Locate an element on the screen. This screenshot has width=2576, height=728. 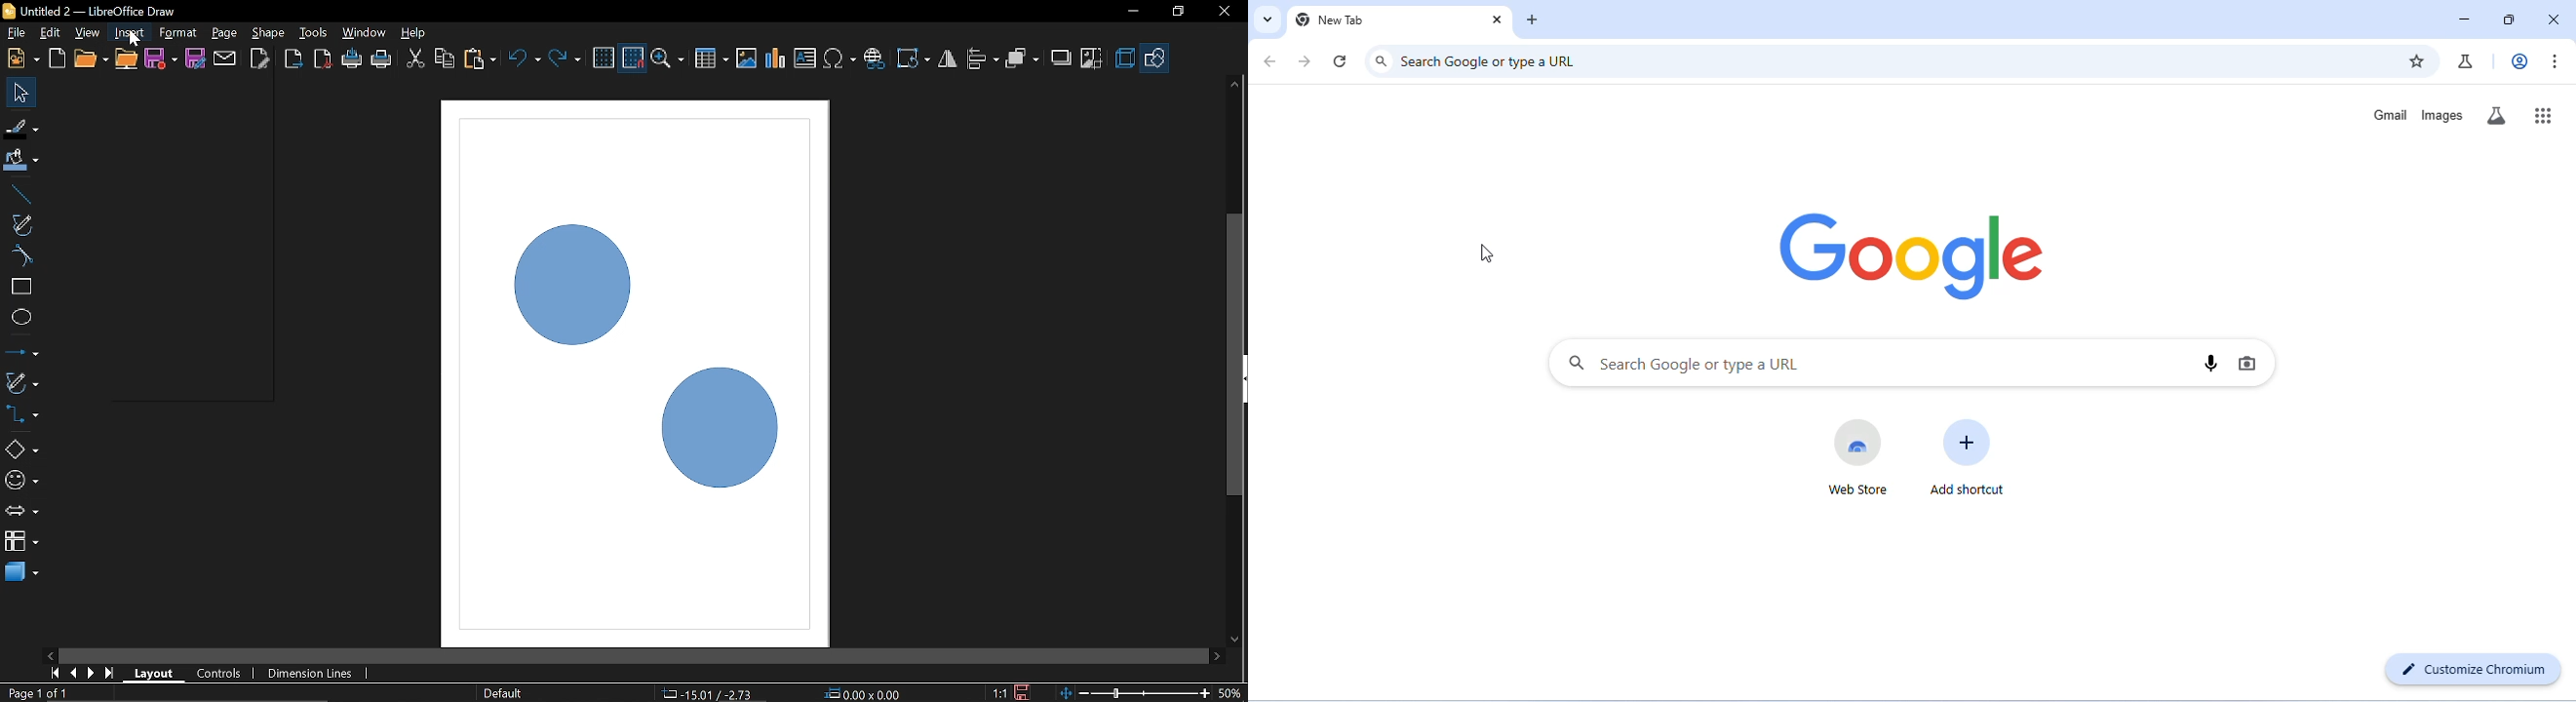
Sidebar is located at coordinates (1240, 379).